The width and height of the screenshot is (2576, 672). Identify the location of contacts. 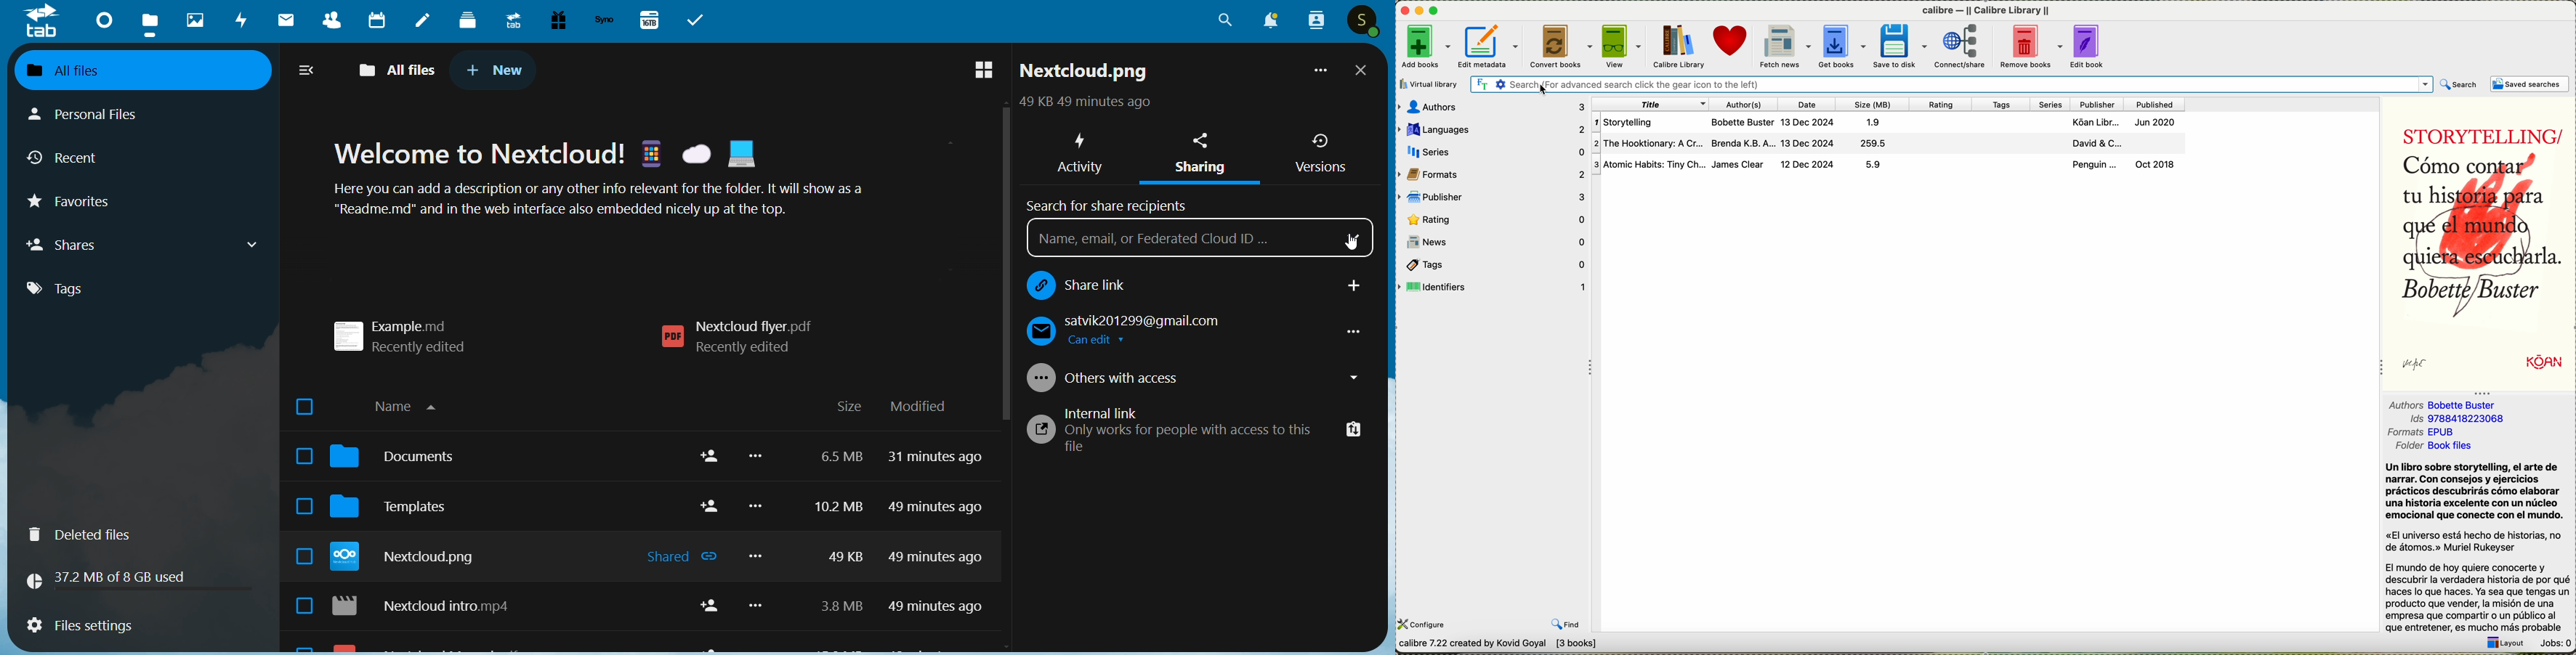
(327, 23).